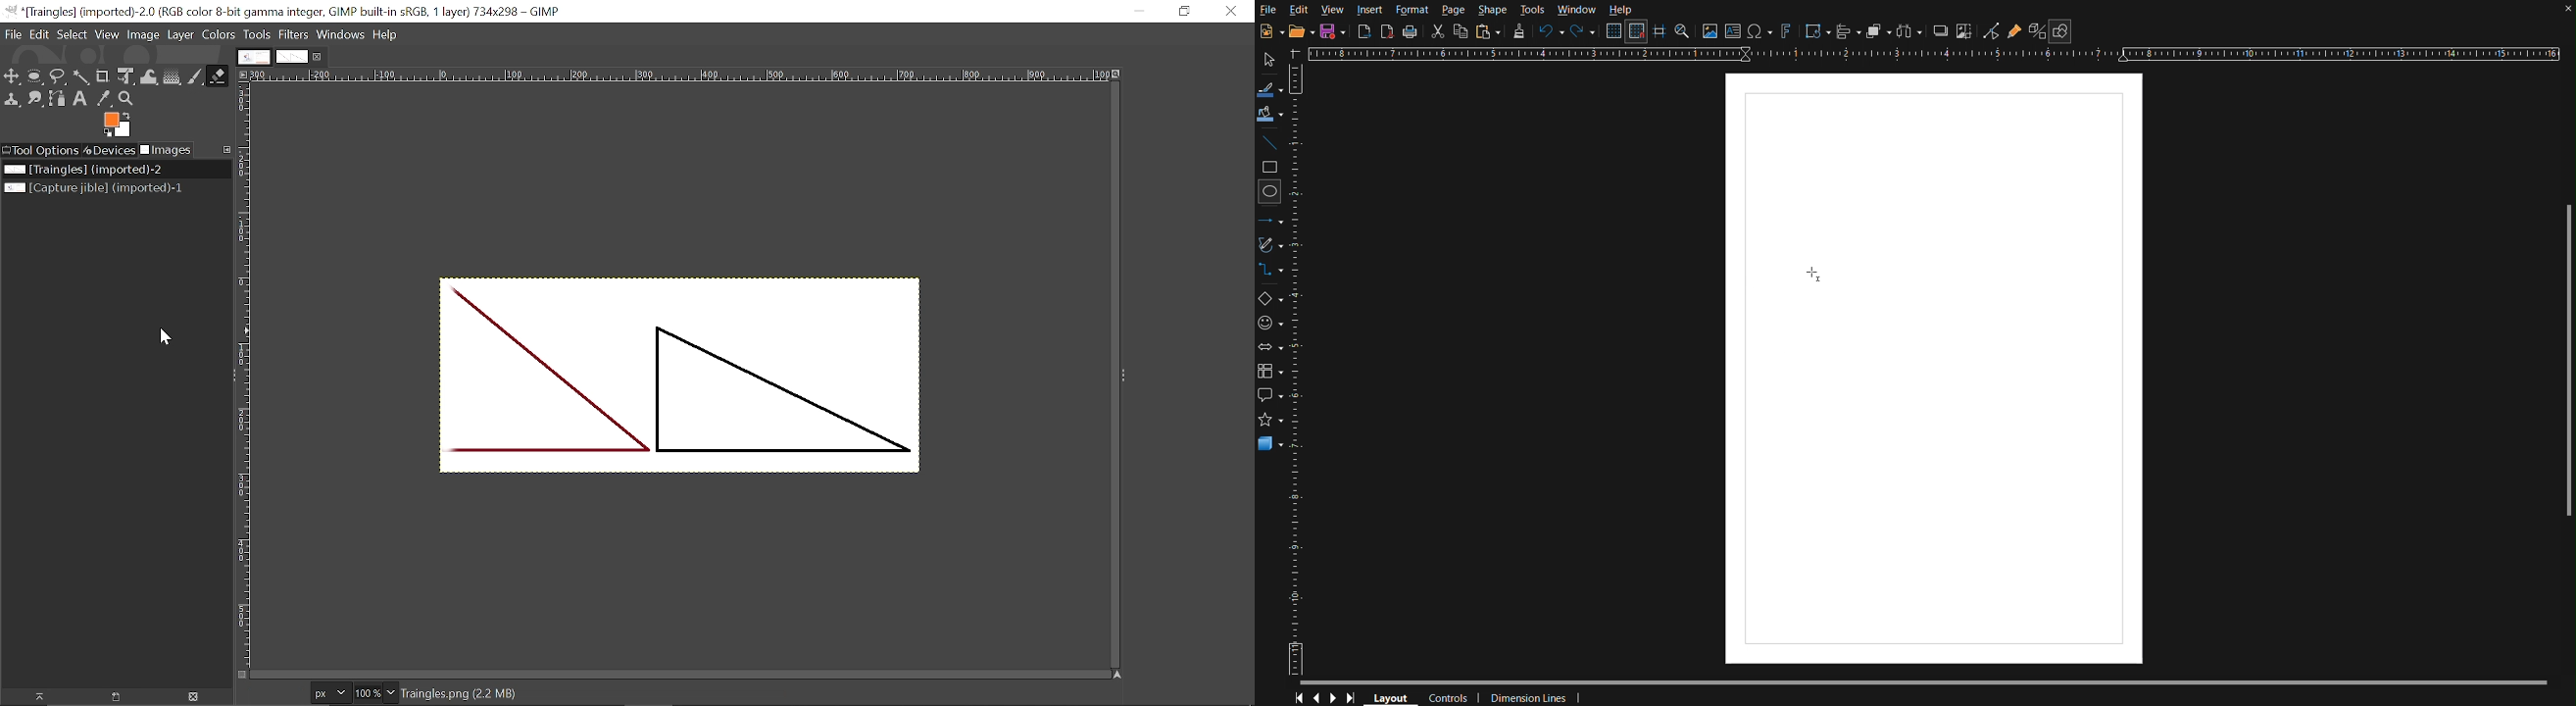  Describe the element at coordinates (1270, 296) in the screenshot. I see `Basic Shapes` at that location.